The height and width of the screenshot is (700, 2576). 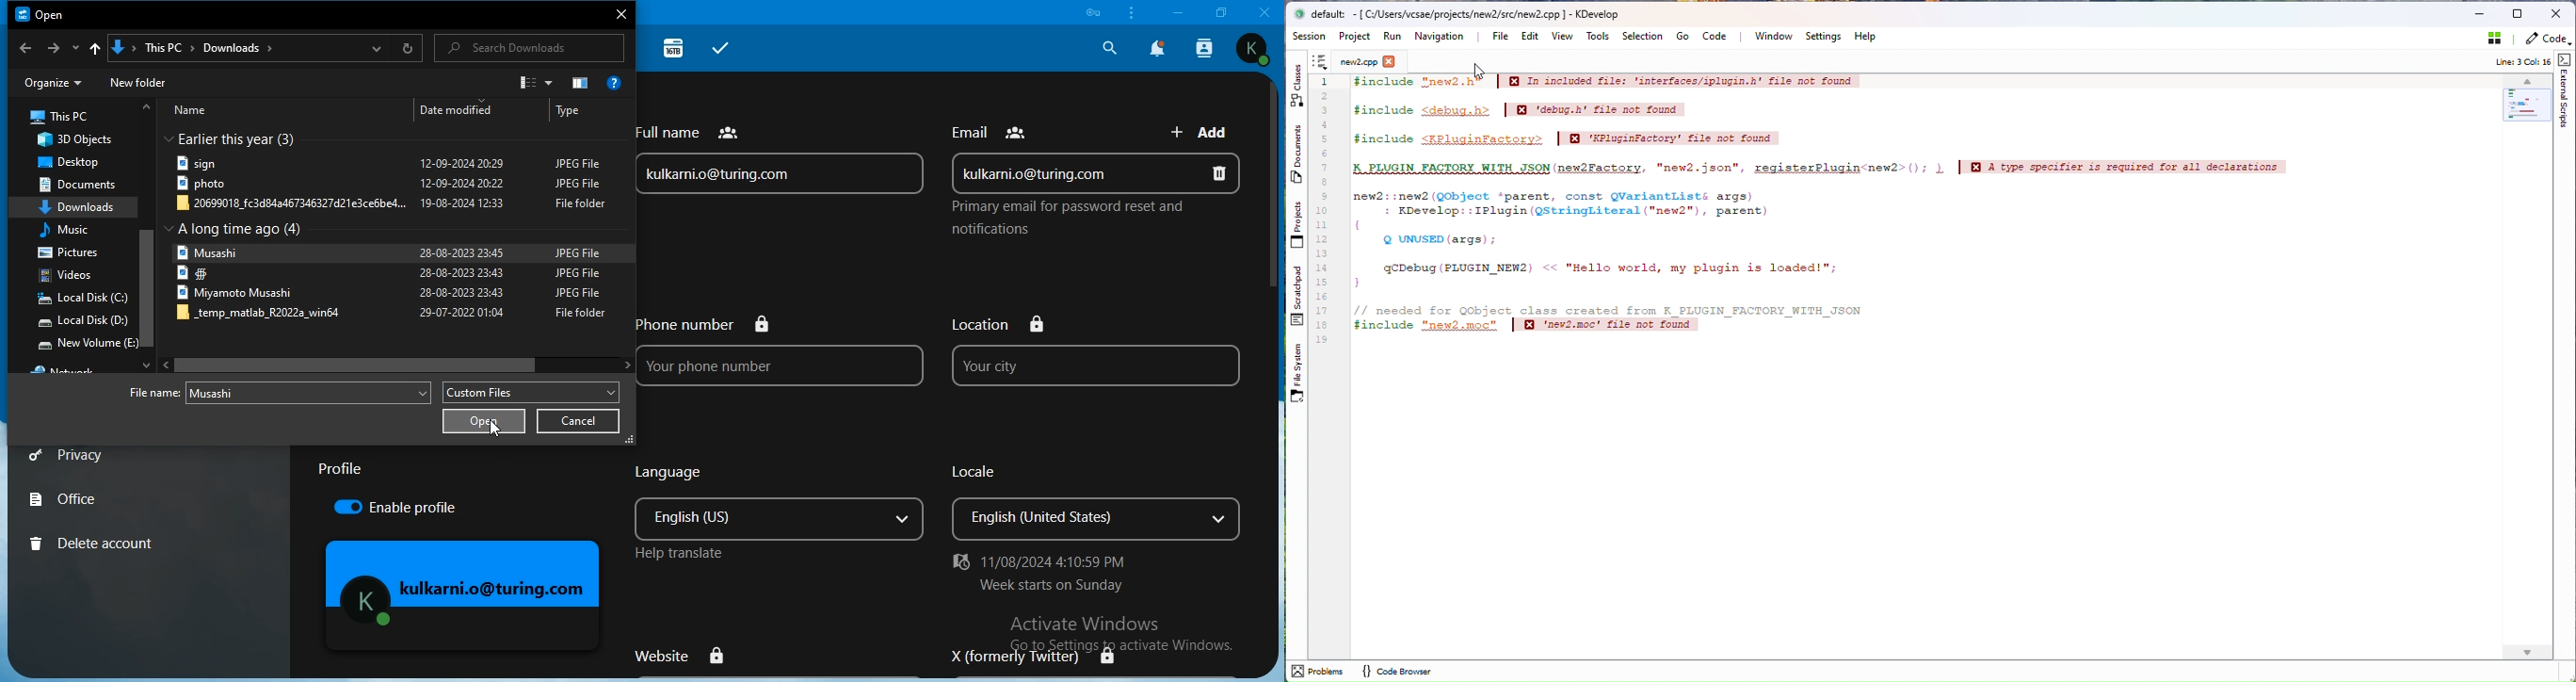 I want to click on earlier this year, so click(x=244, y=140).